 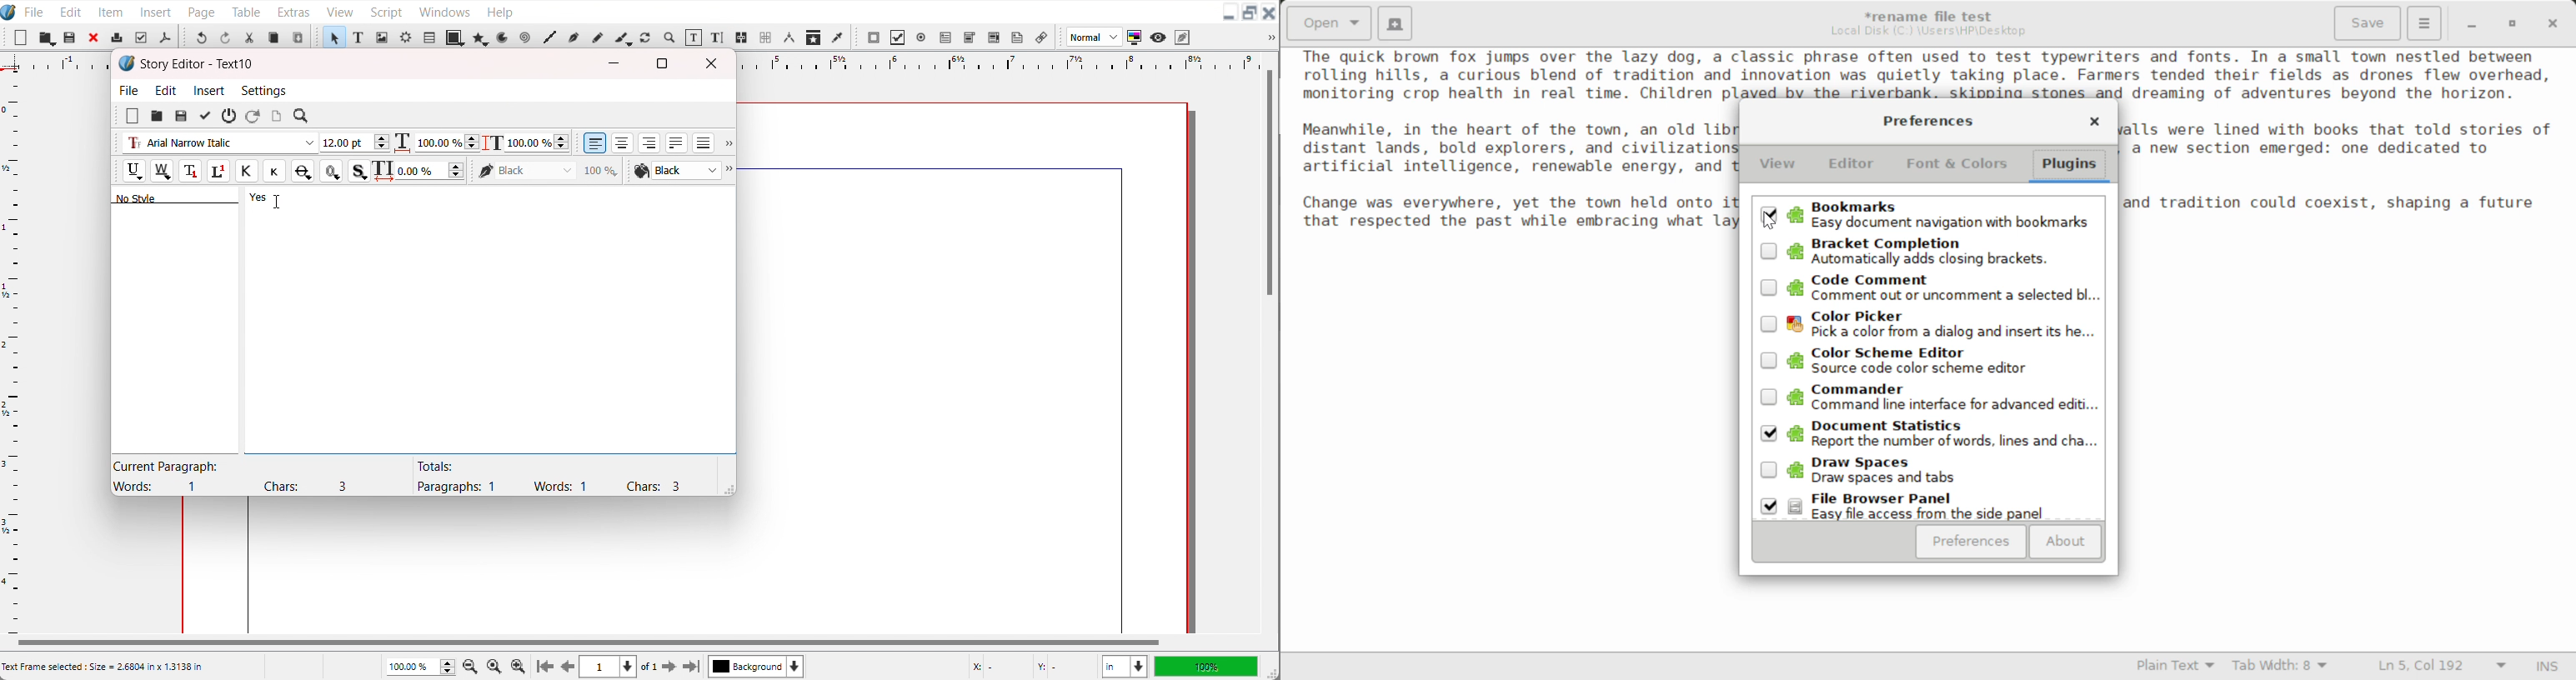 I want to click on Preview, so click(x=1159, y=38).